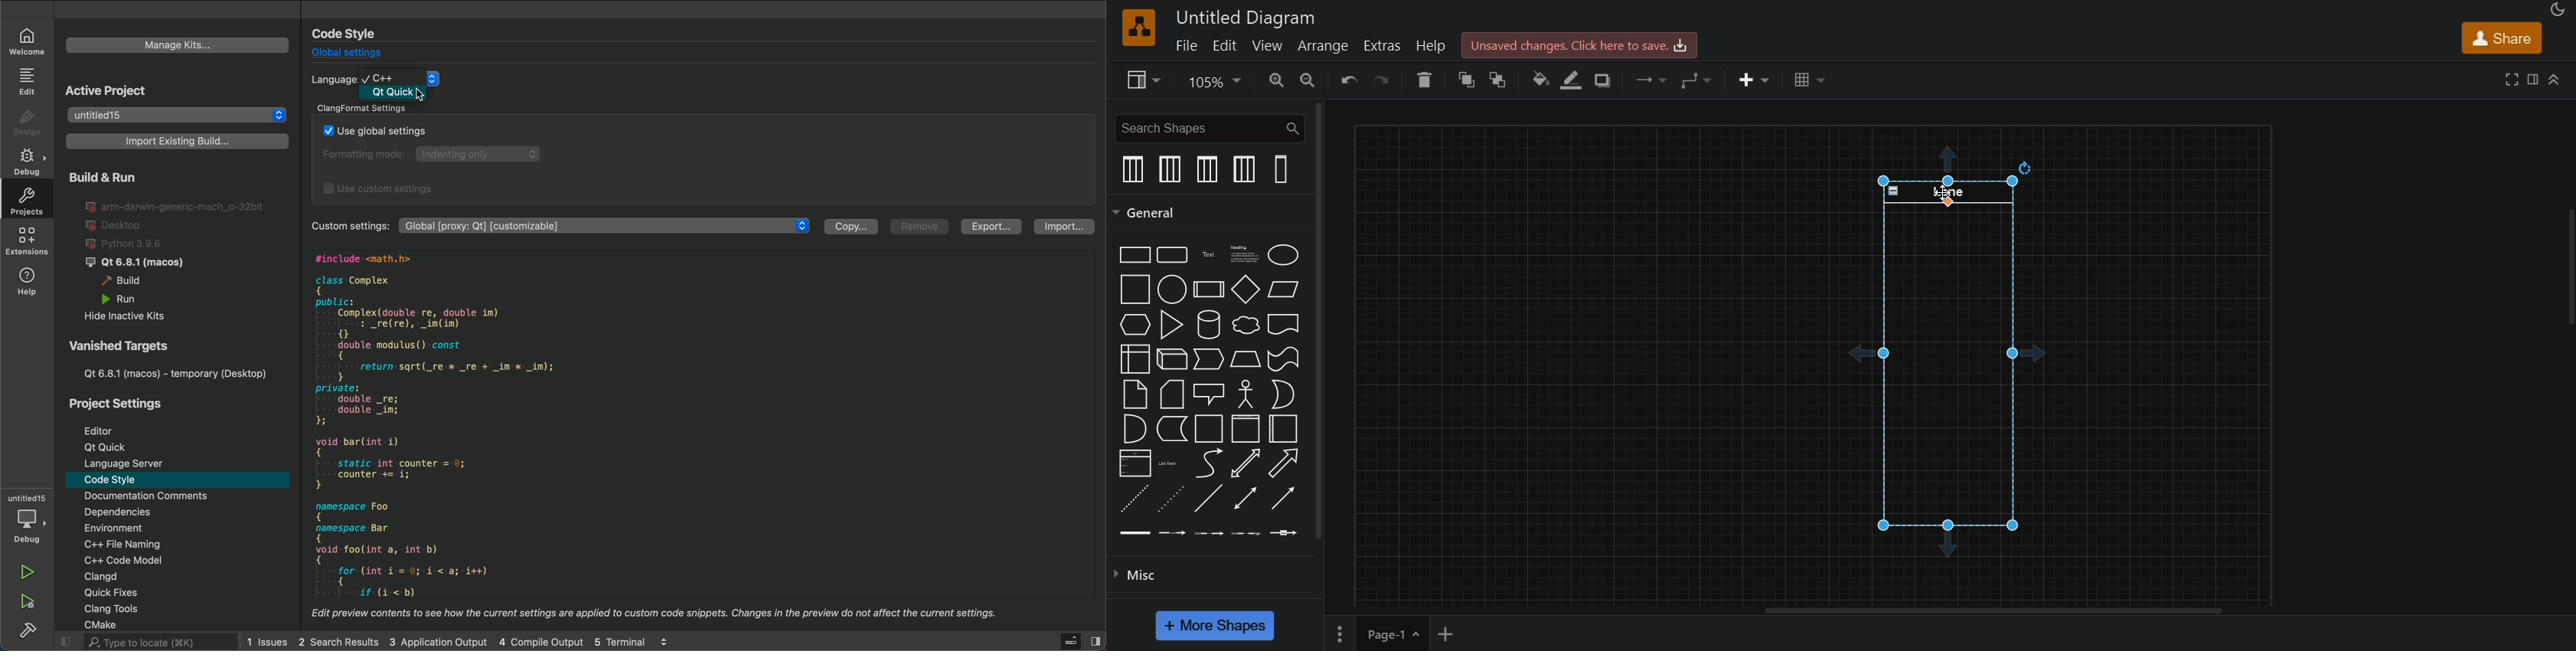 The image size is (2576, 672). Describe the element at coordinates (1242, 18) in the screenshot. I see `title` at that location.